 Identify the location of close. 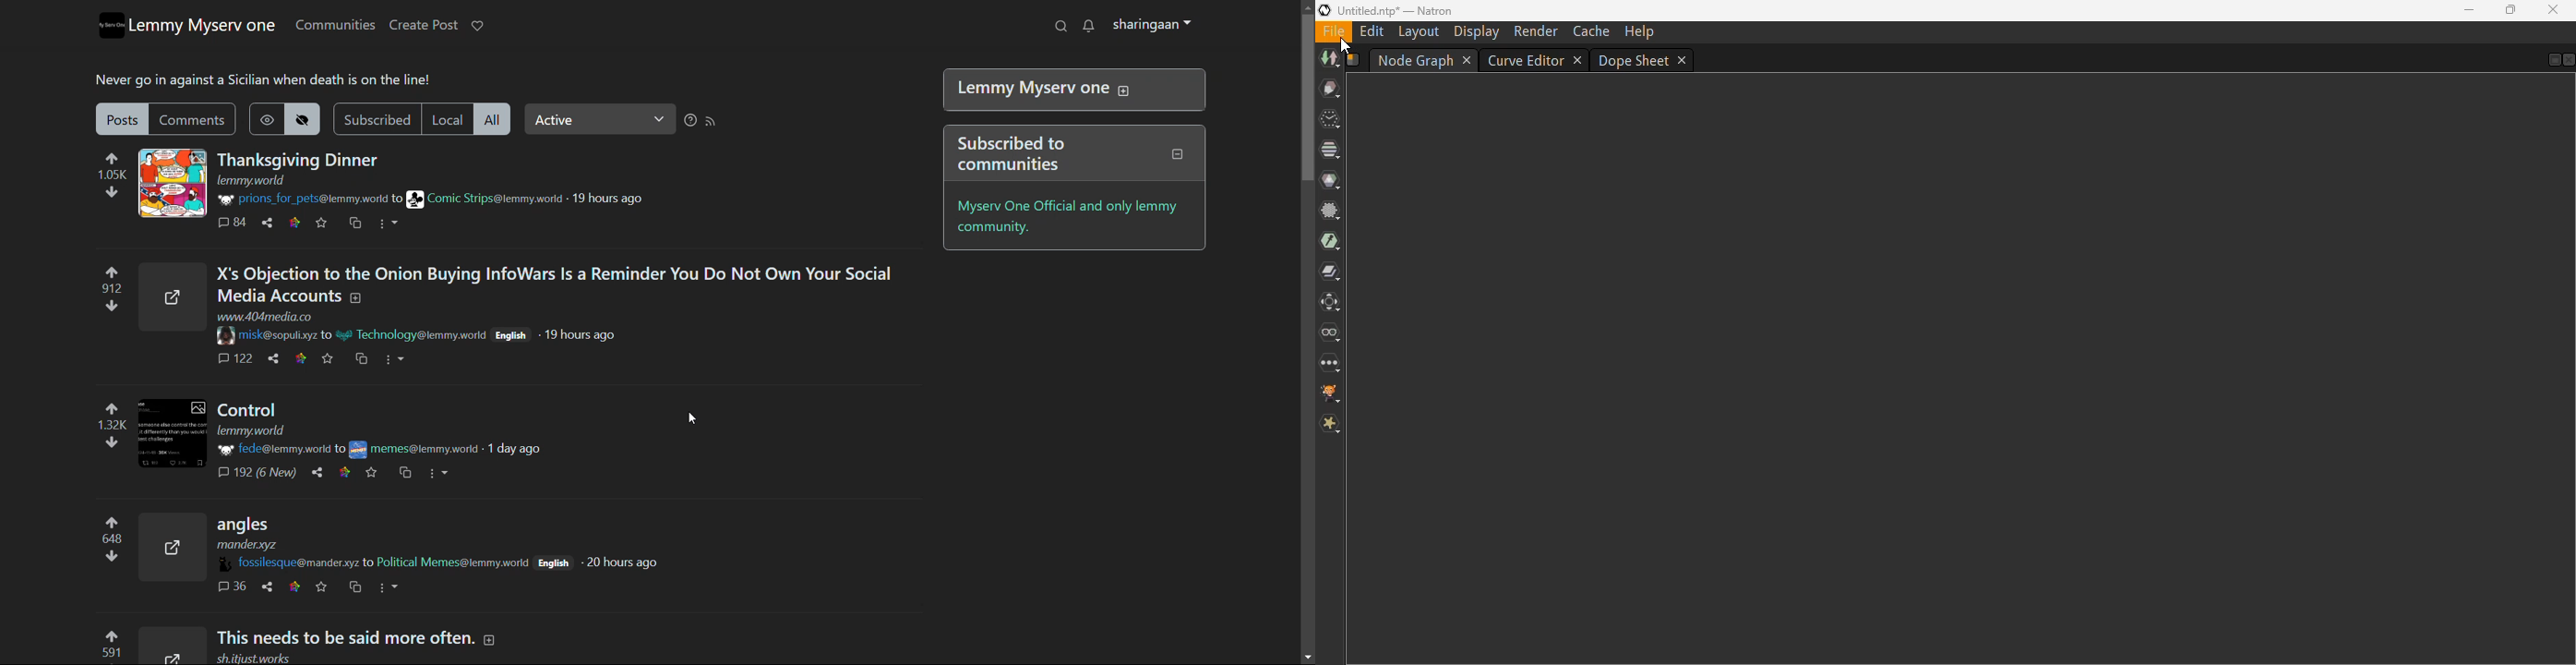
(2553, 9).